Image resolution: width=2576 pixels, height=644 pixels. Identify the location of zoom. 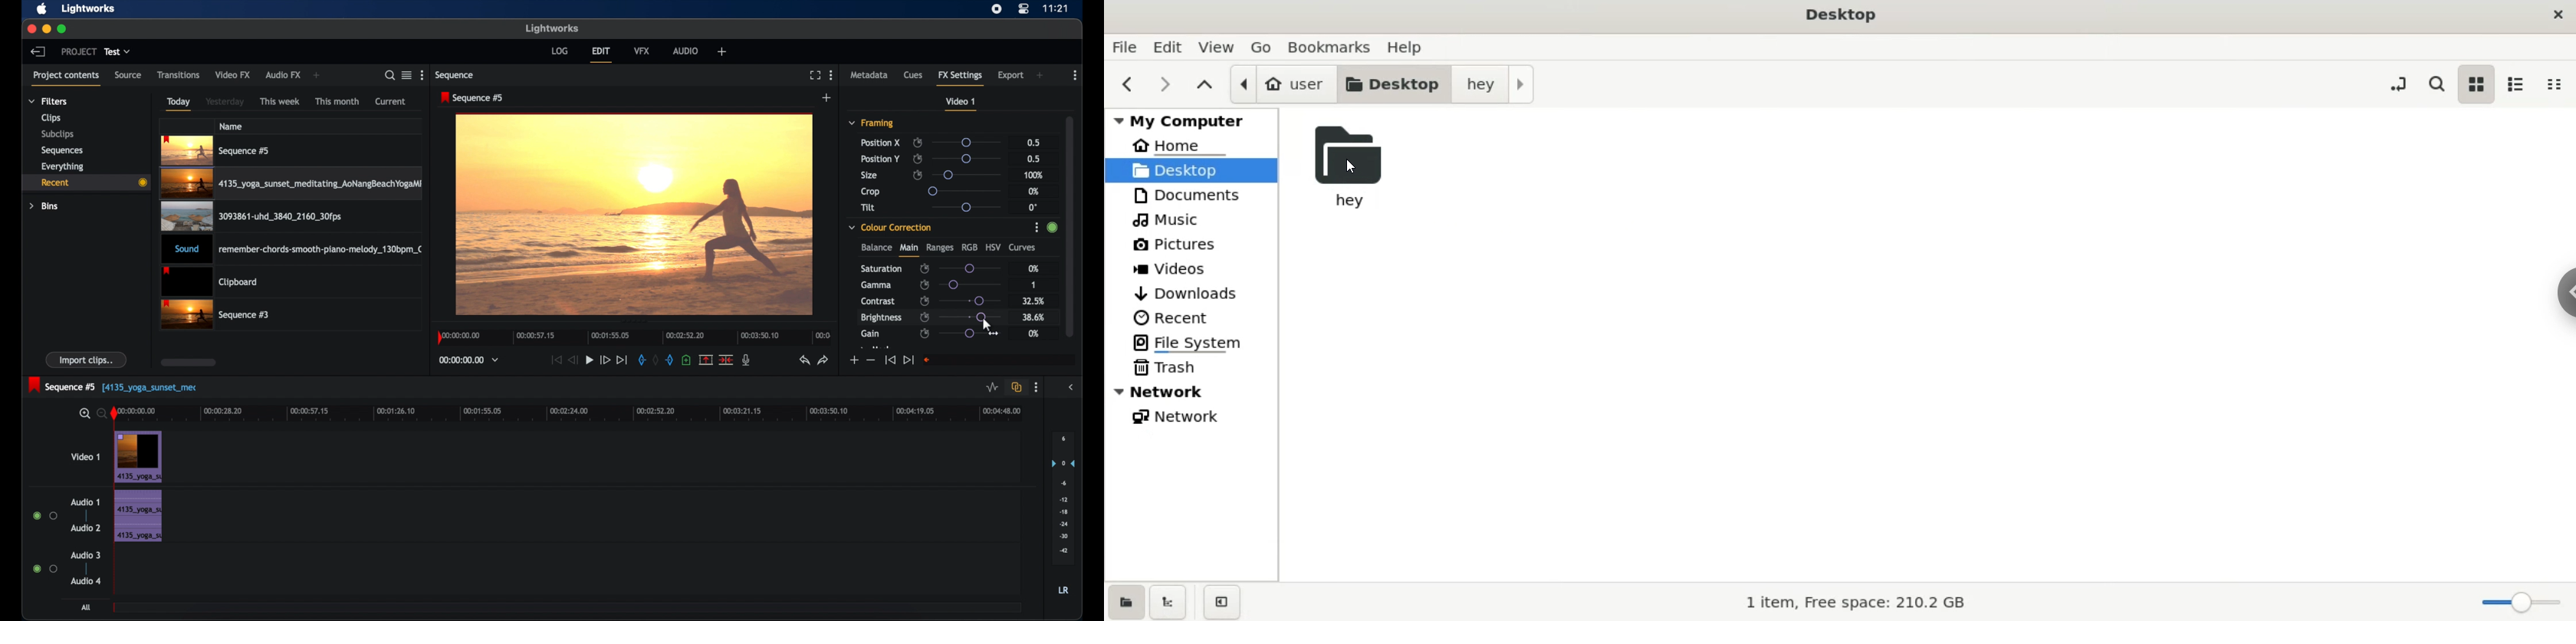
(90, 414).